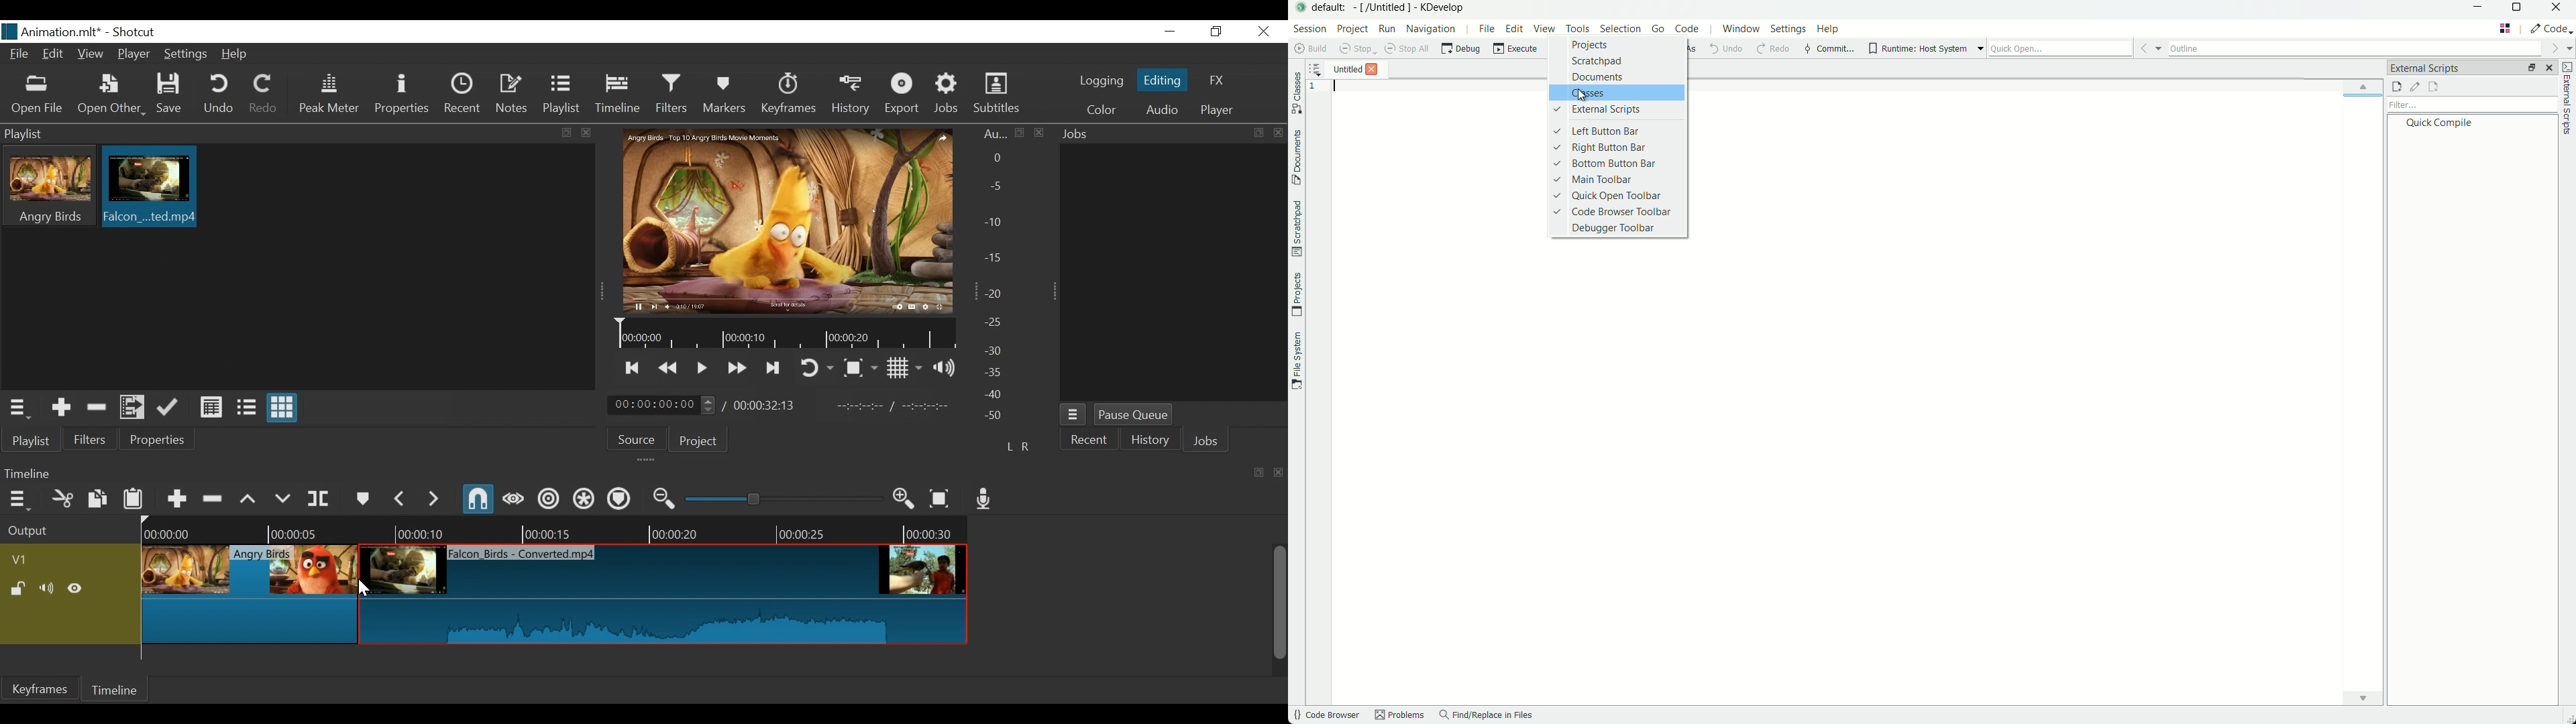  I want to click on Timeline, so click(783, 334).